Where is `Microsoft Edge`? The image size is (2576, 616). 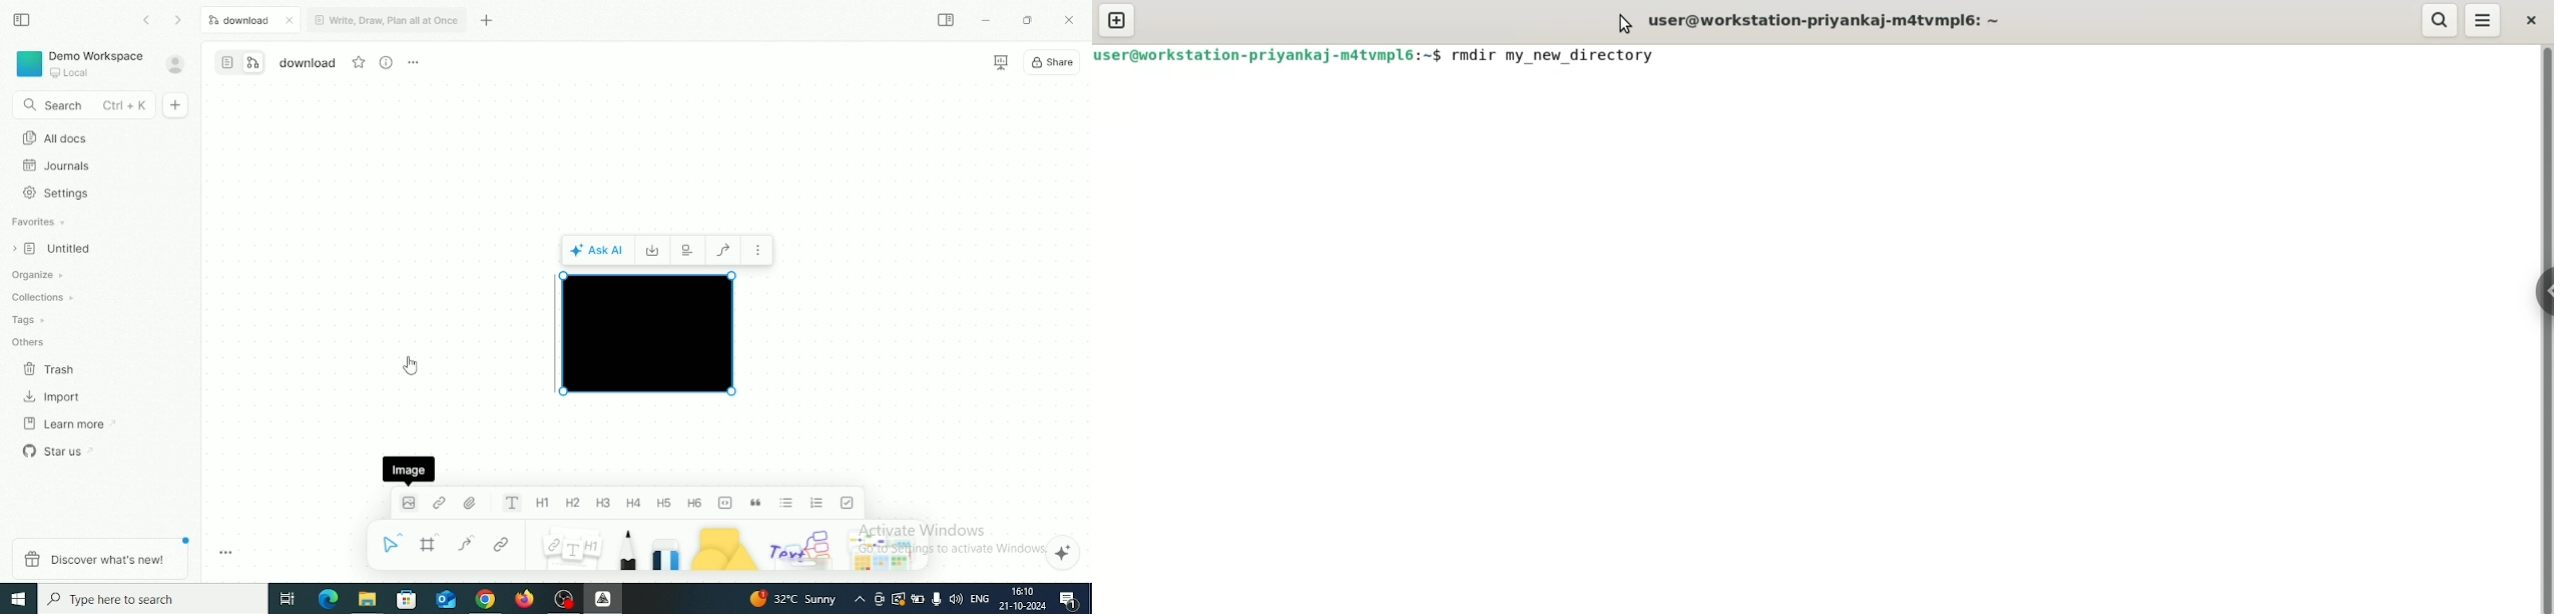 Microsoft Edge is located at coordinates (326, 600).